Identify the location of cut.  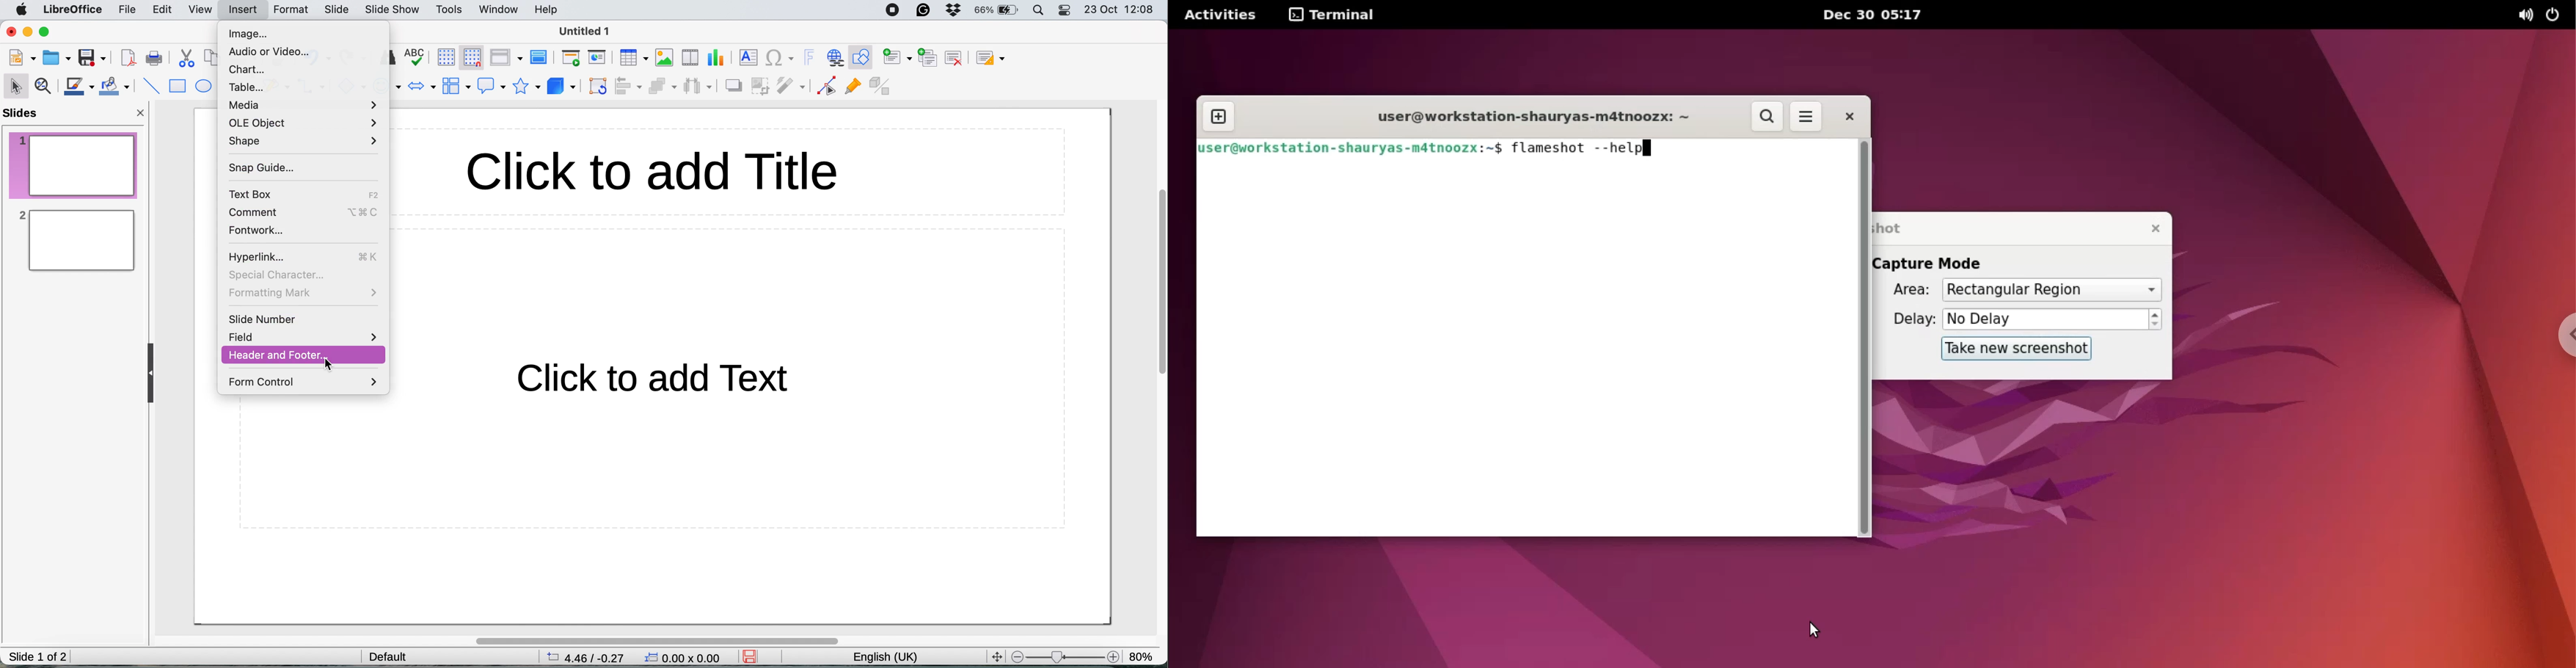
(188, 60).